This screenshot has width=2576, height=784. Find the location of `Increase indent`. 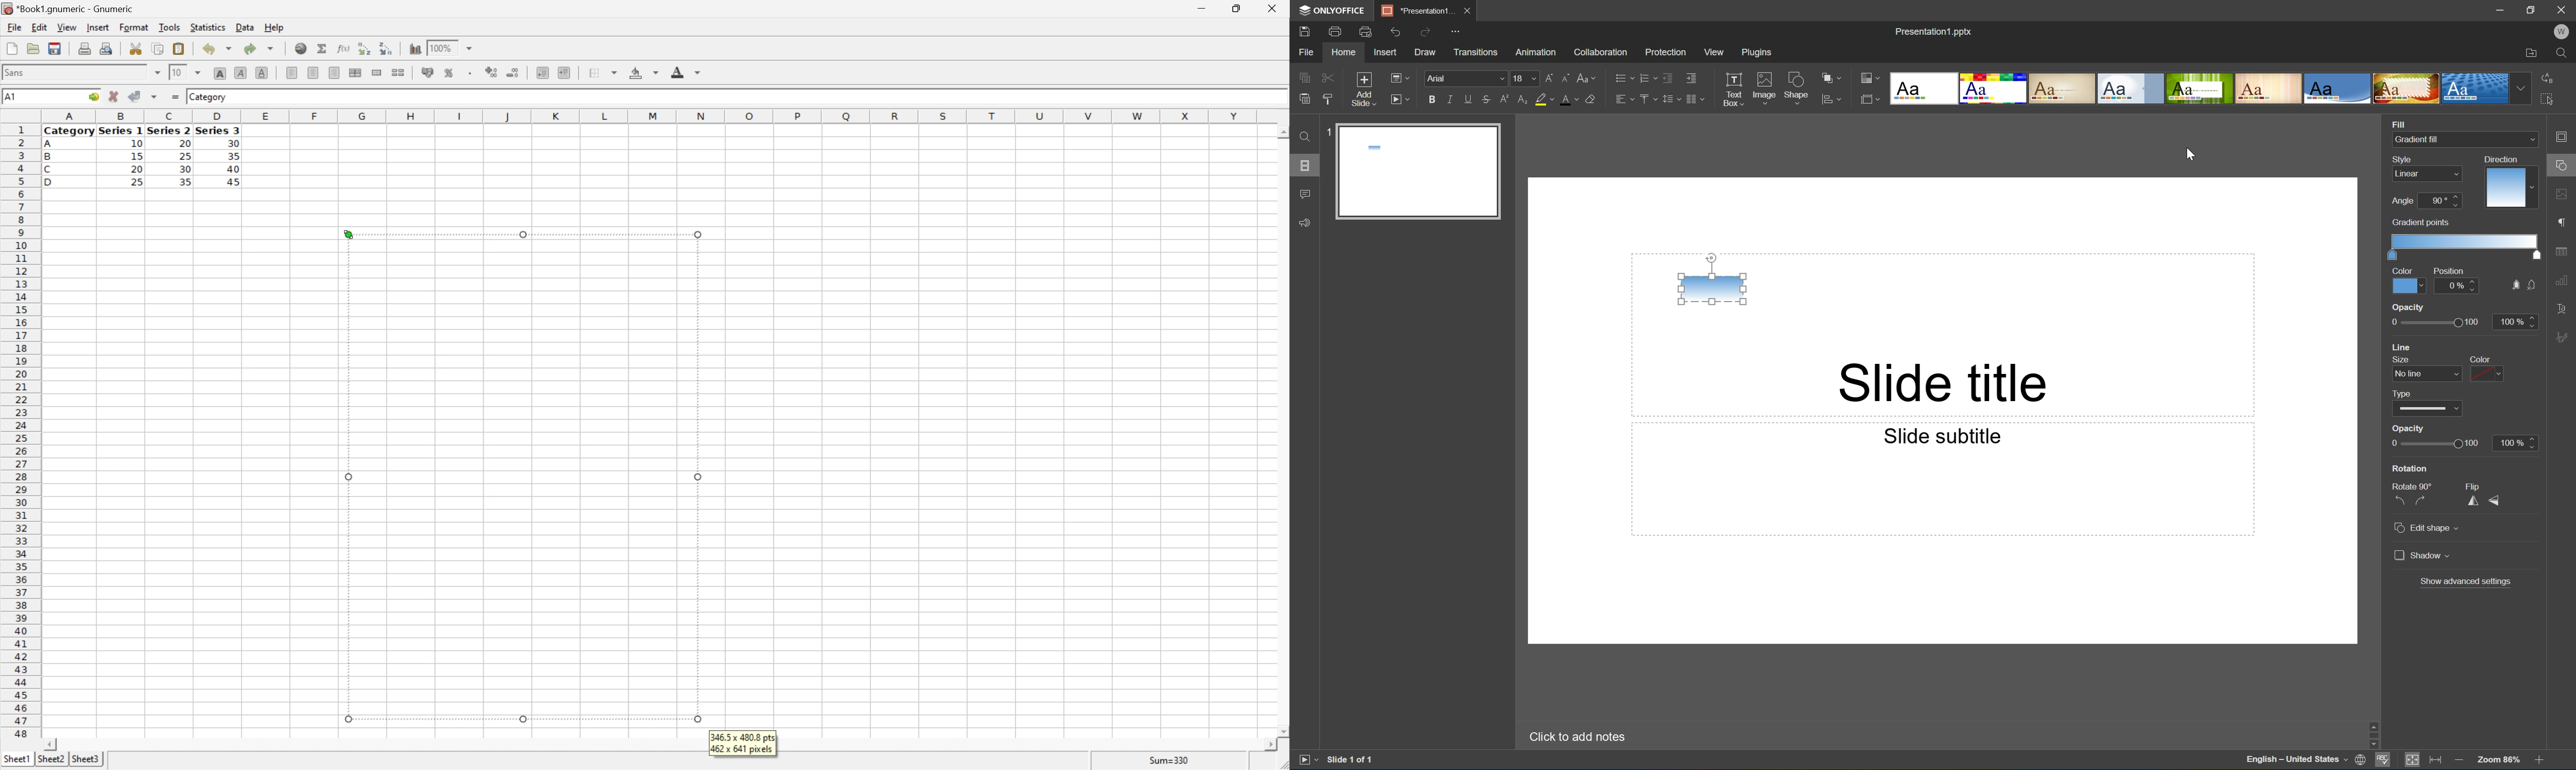

Increase indent is located at coordinates (1690, 77).